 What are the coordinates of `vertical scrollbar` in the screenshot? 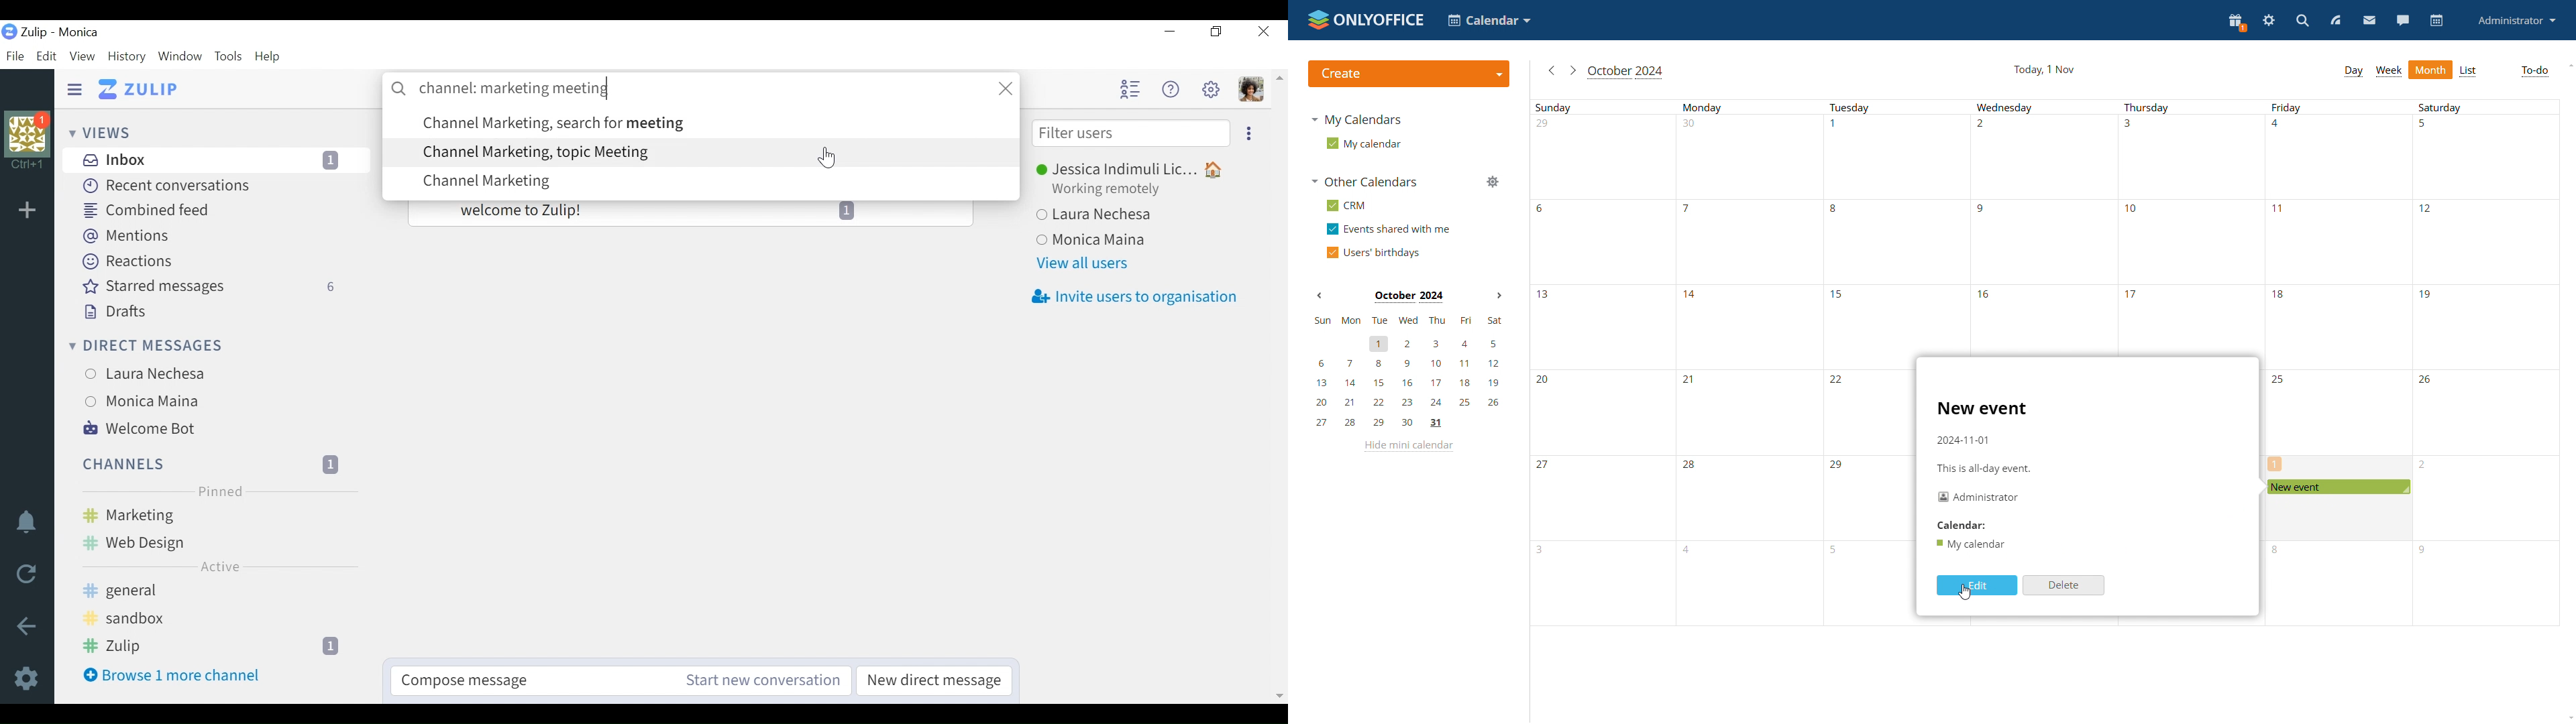 It's located at (1279, 389).